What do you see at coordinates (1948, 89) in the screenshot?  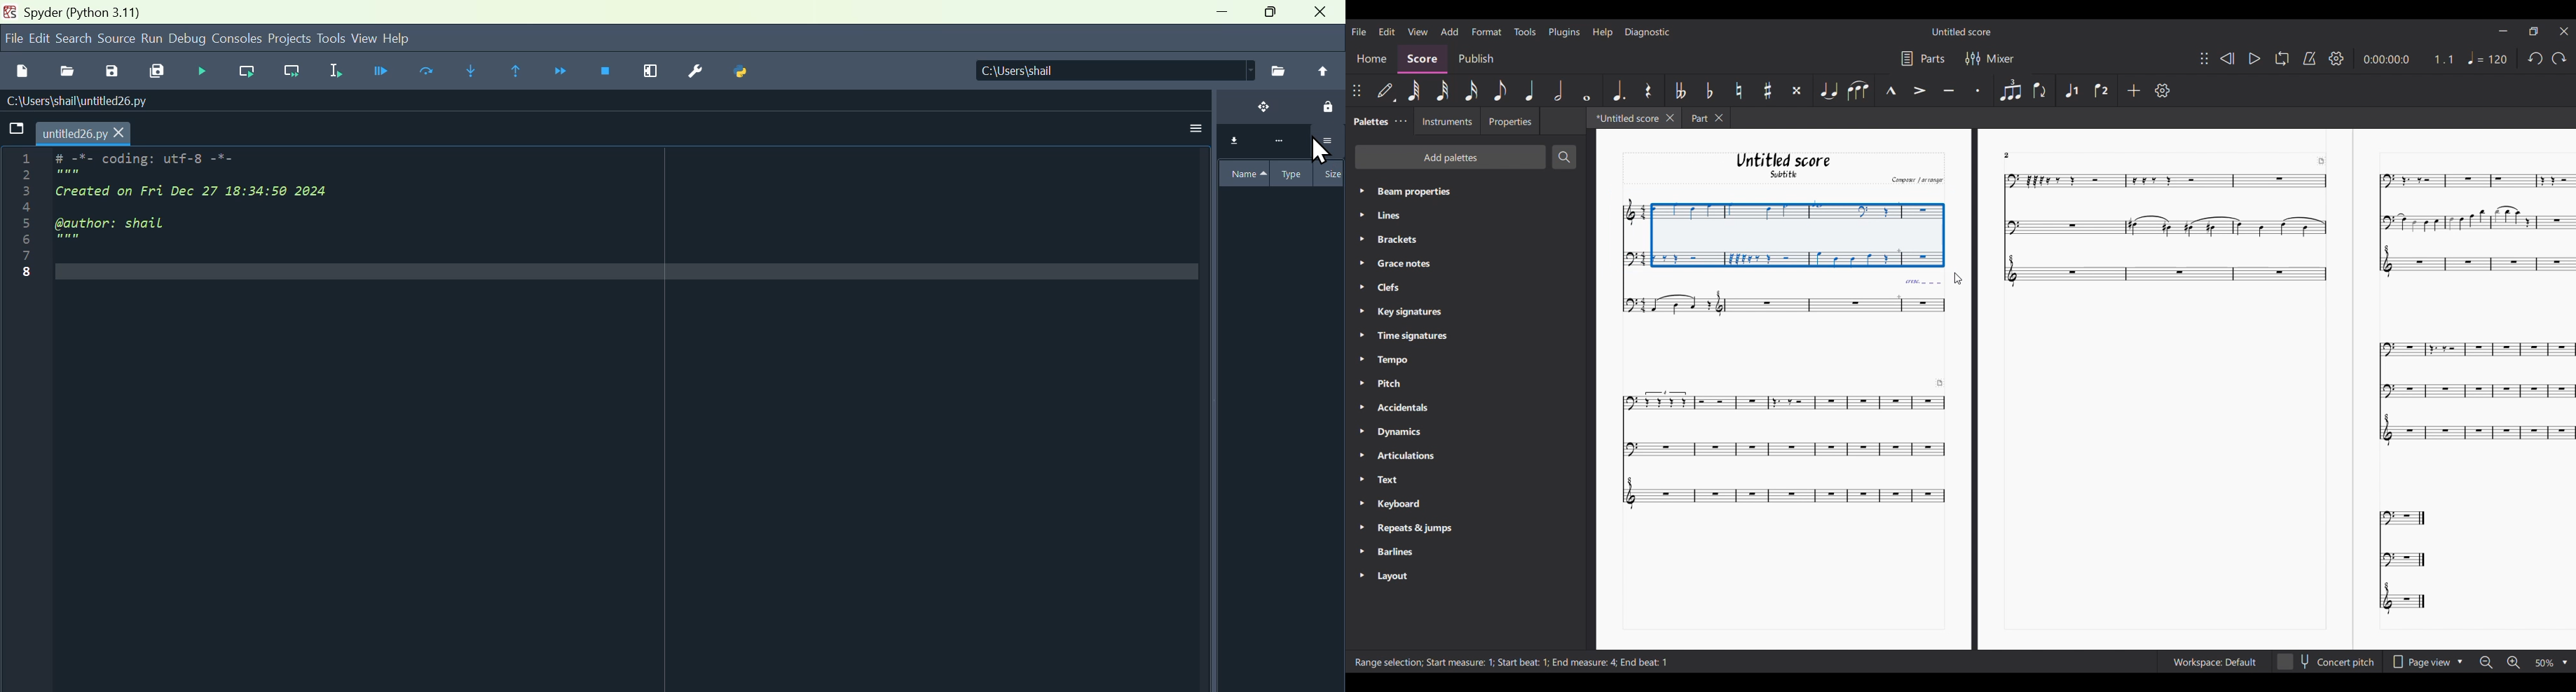 I see `Tenuto` at bounding box center [1948, 89].